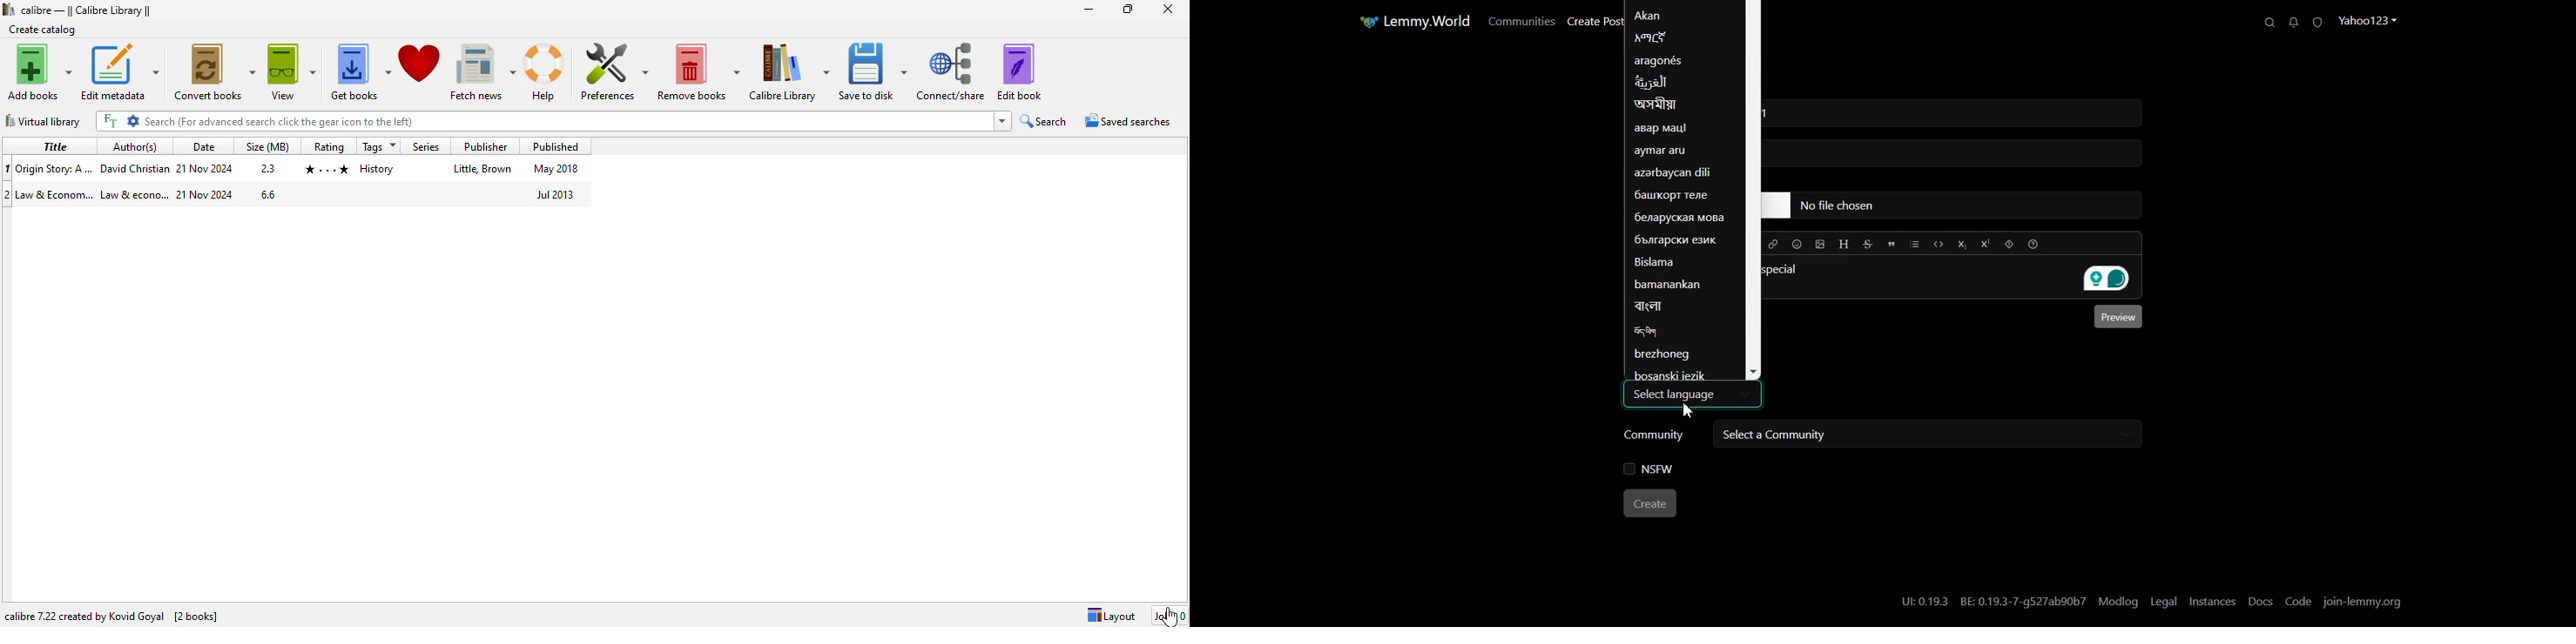 This screenshot has height=644, width=2576. What do you see at coordinates (952, 71) in the screenshot?
I see `connect/share` at bounding box center [952, 71].